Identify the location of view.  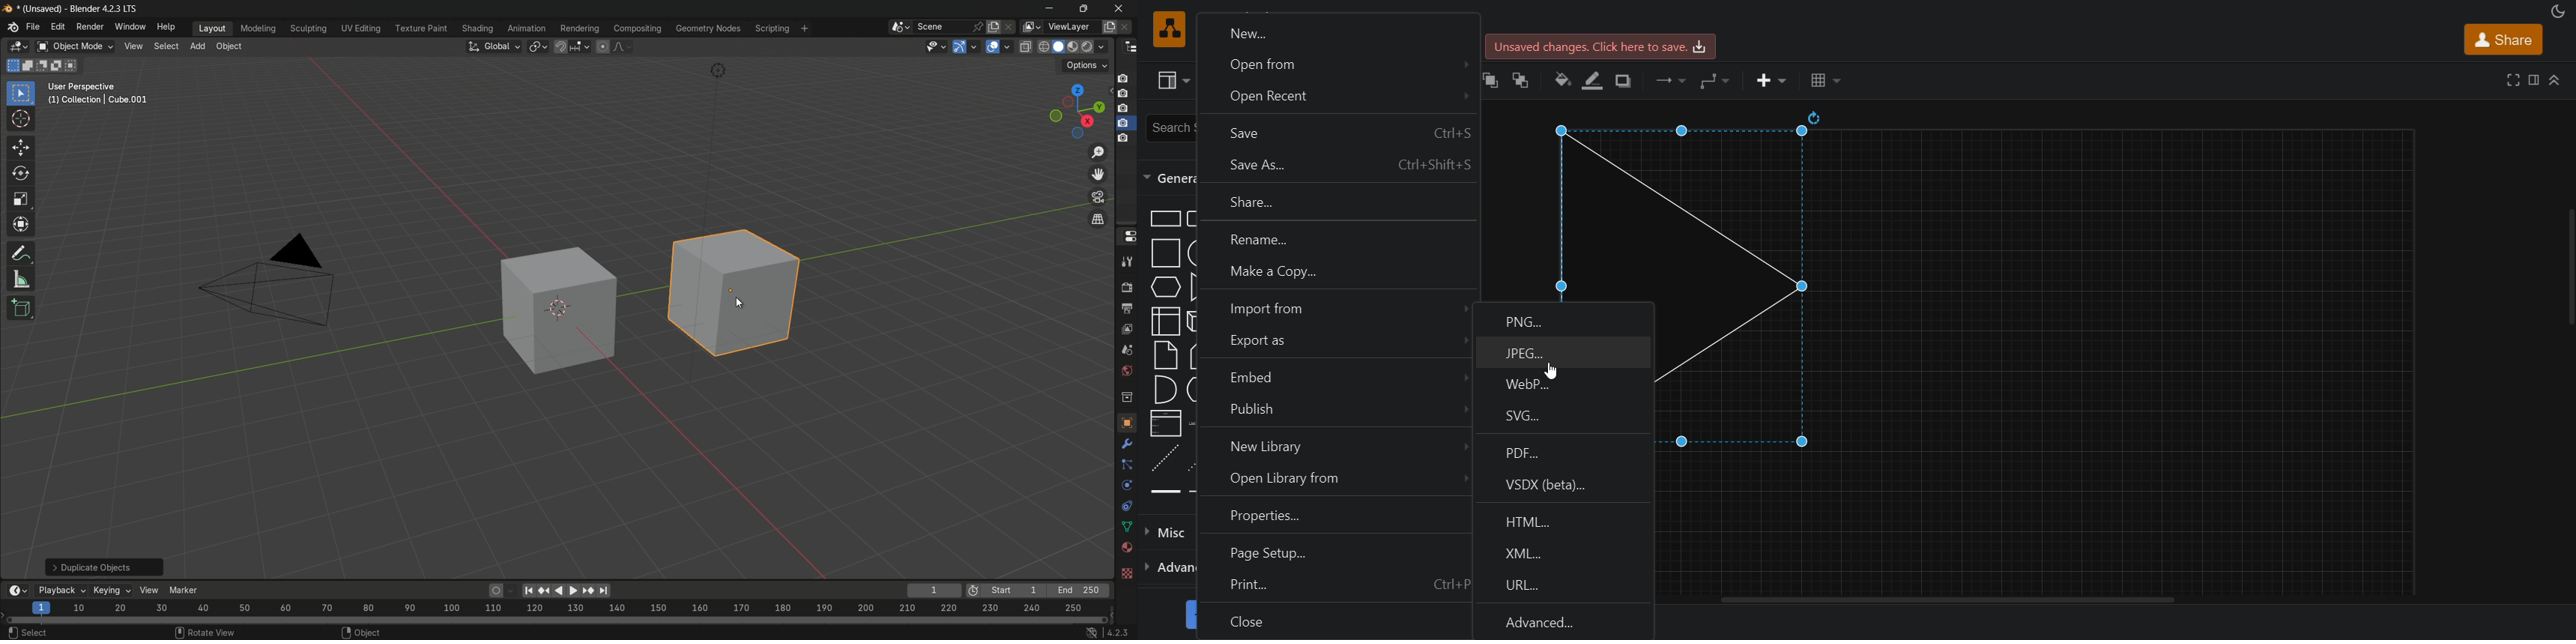
(1172, 82).